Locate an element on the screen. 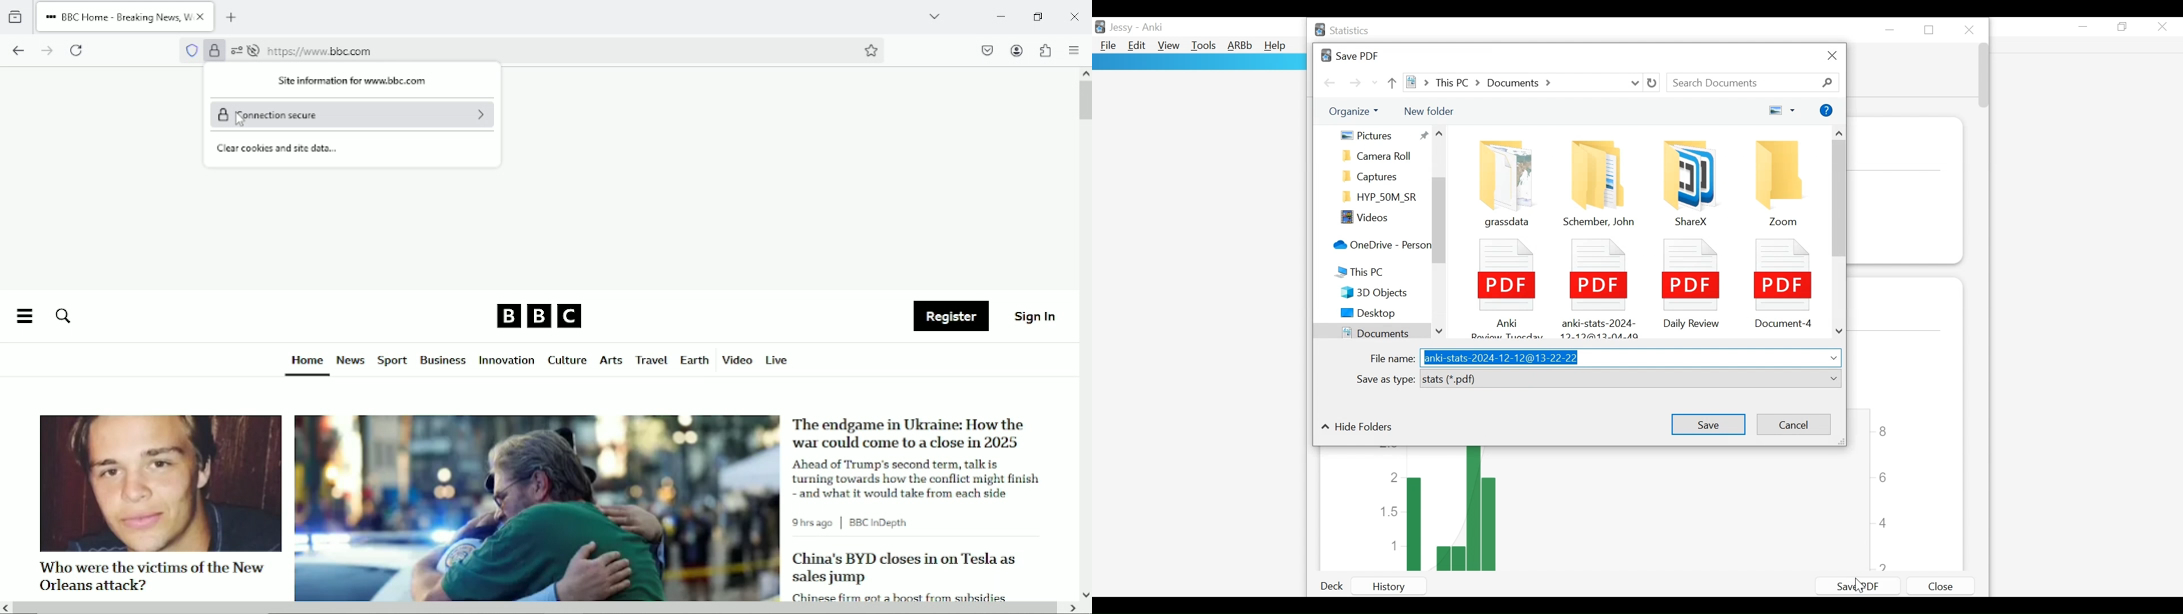  PDF is located at coordinates (1783, 281).